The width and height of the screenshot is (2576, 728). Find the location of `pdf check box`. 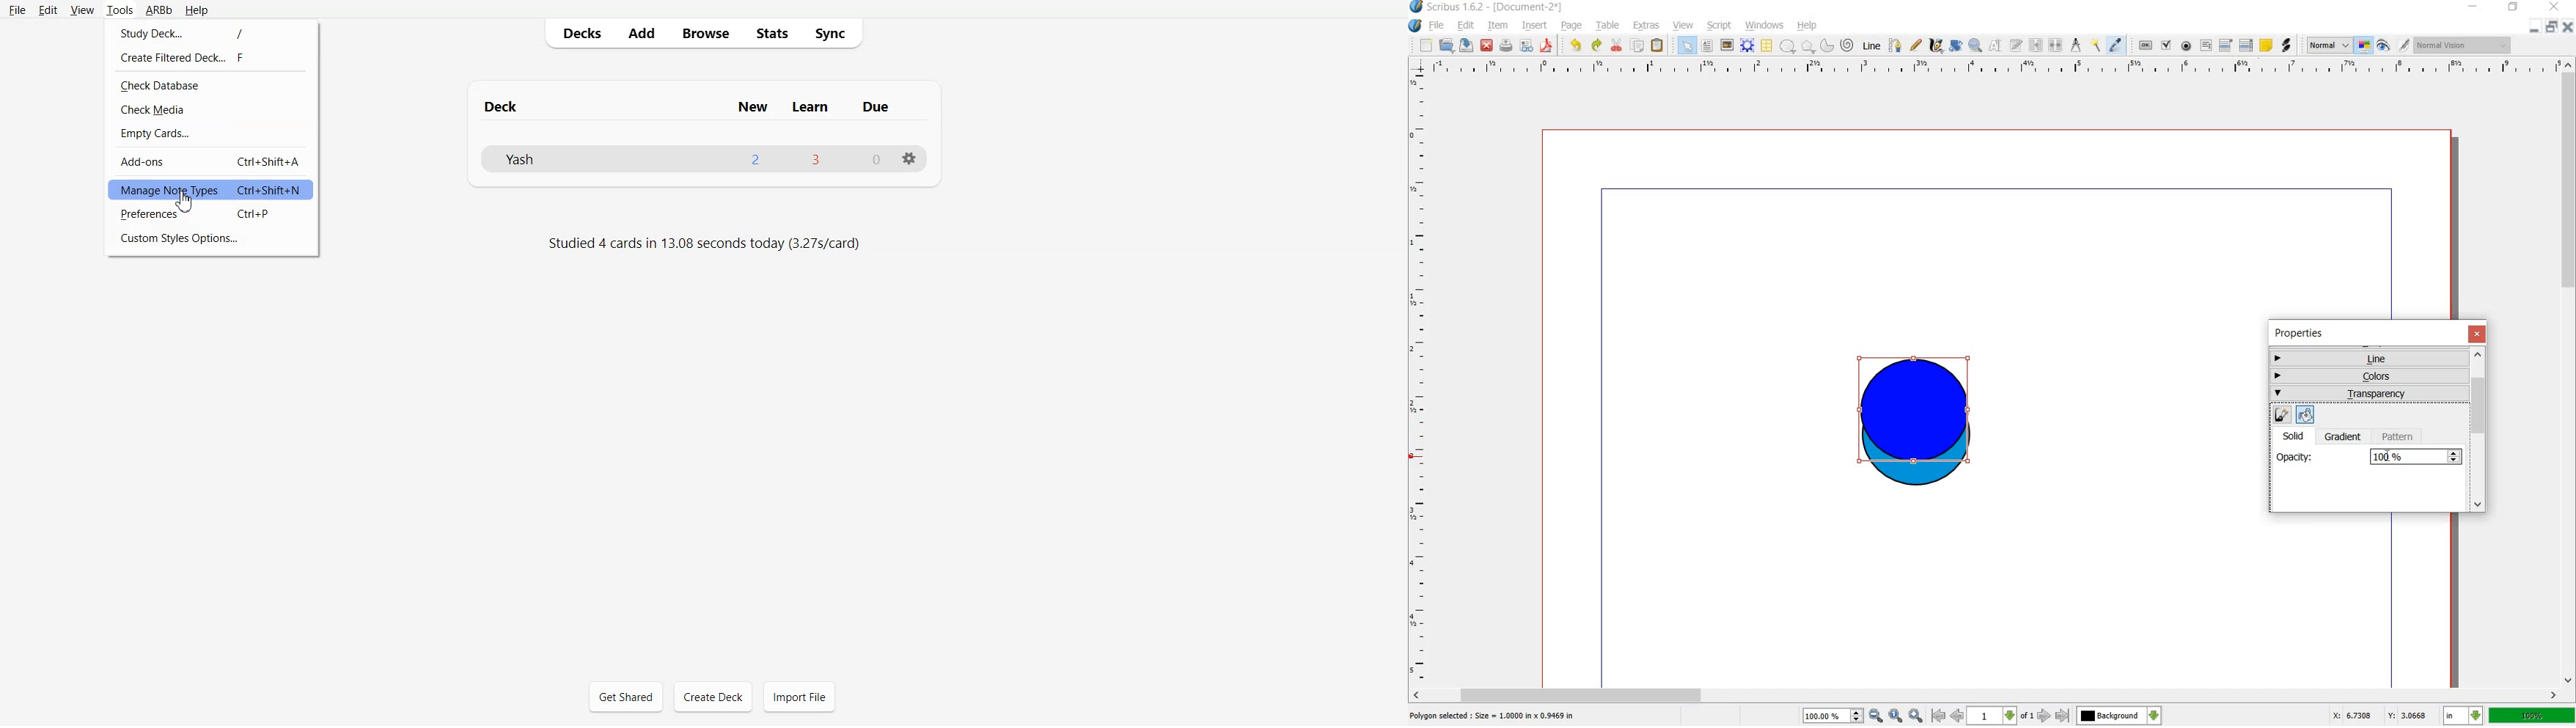

pdf check box is located at coordinates (2165, 46).